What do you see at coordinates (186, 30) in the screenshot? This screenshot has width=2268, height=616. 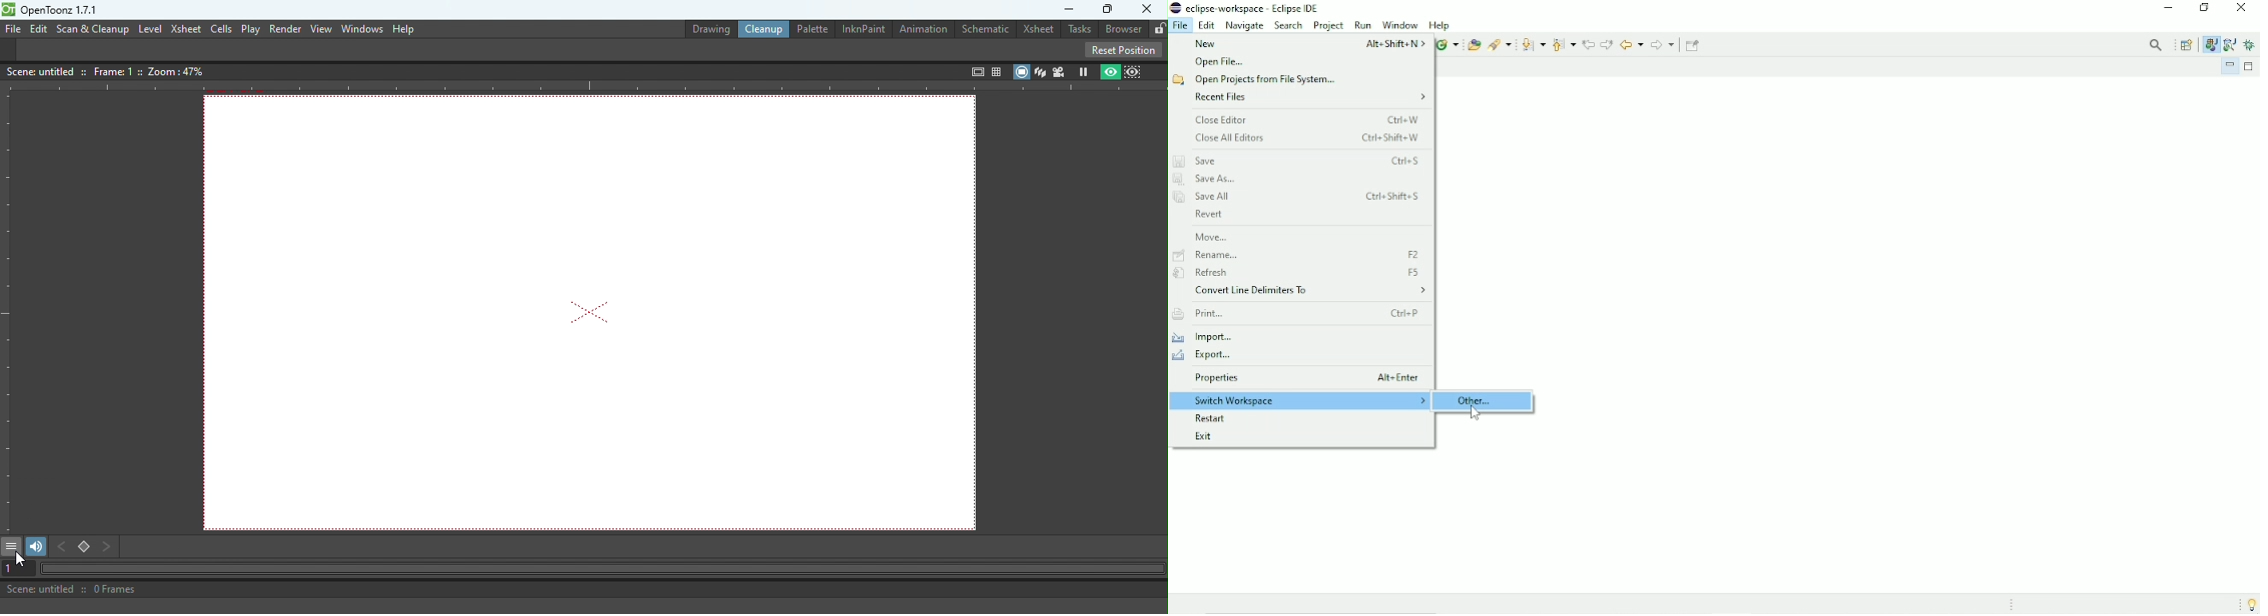 I see `Xsheet` at bounding box center [186, 30].